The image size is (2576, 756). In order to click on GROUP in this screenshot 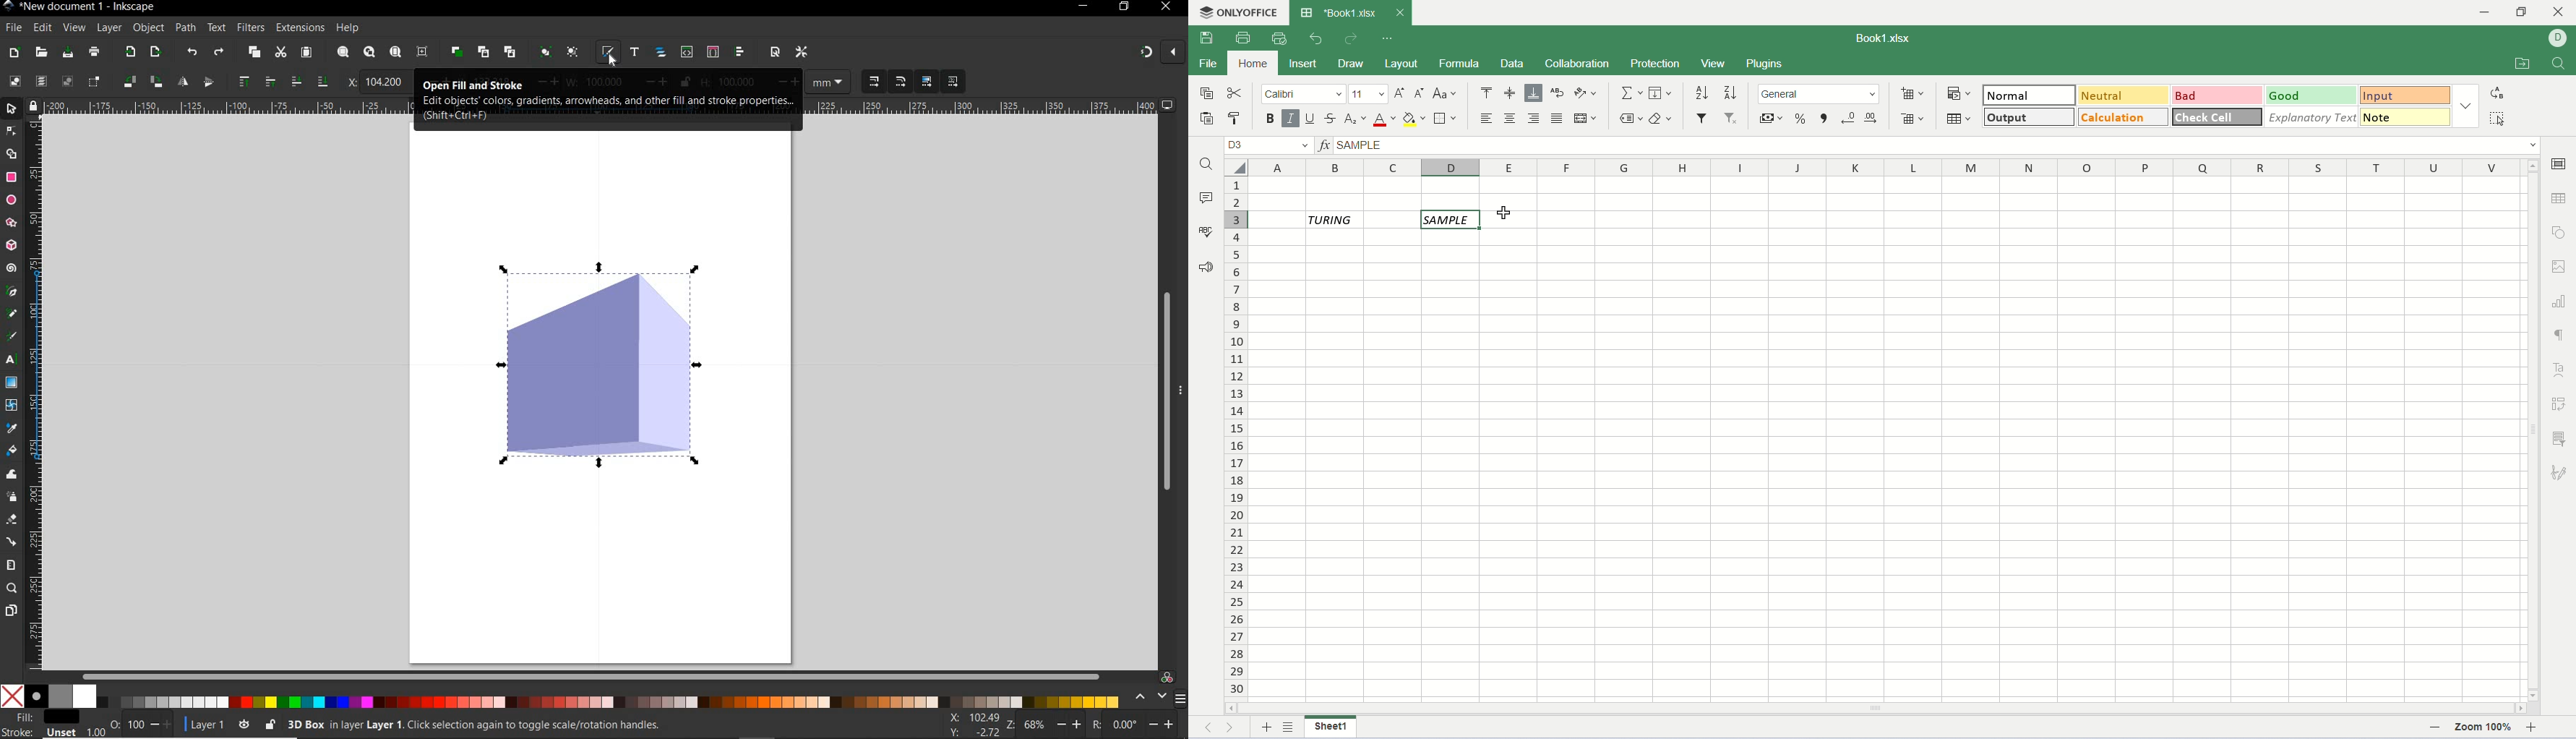, I will do `click(544, 52)`.